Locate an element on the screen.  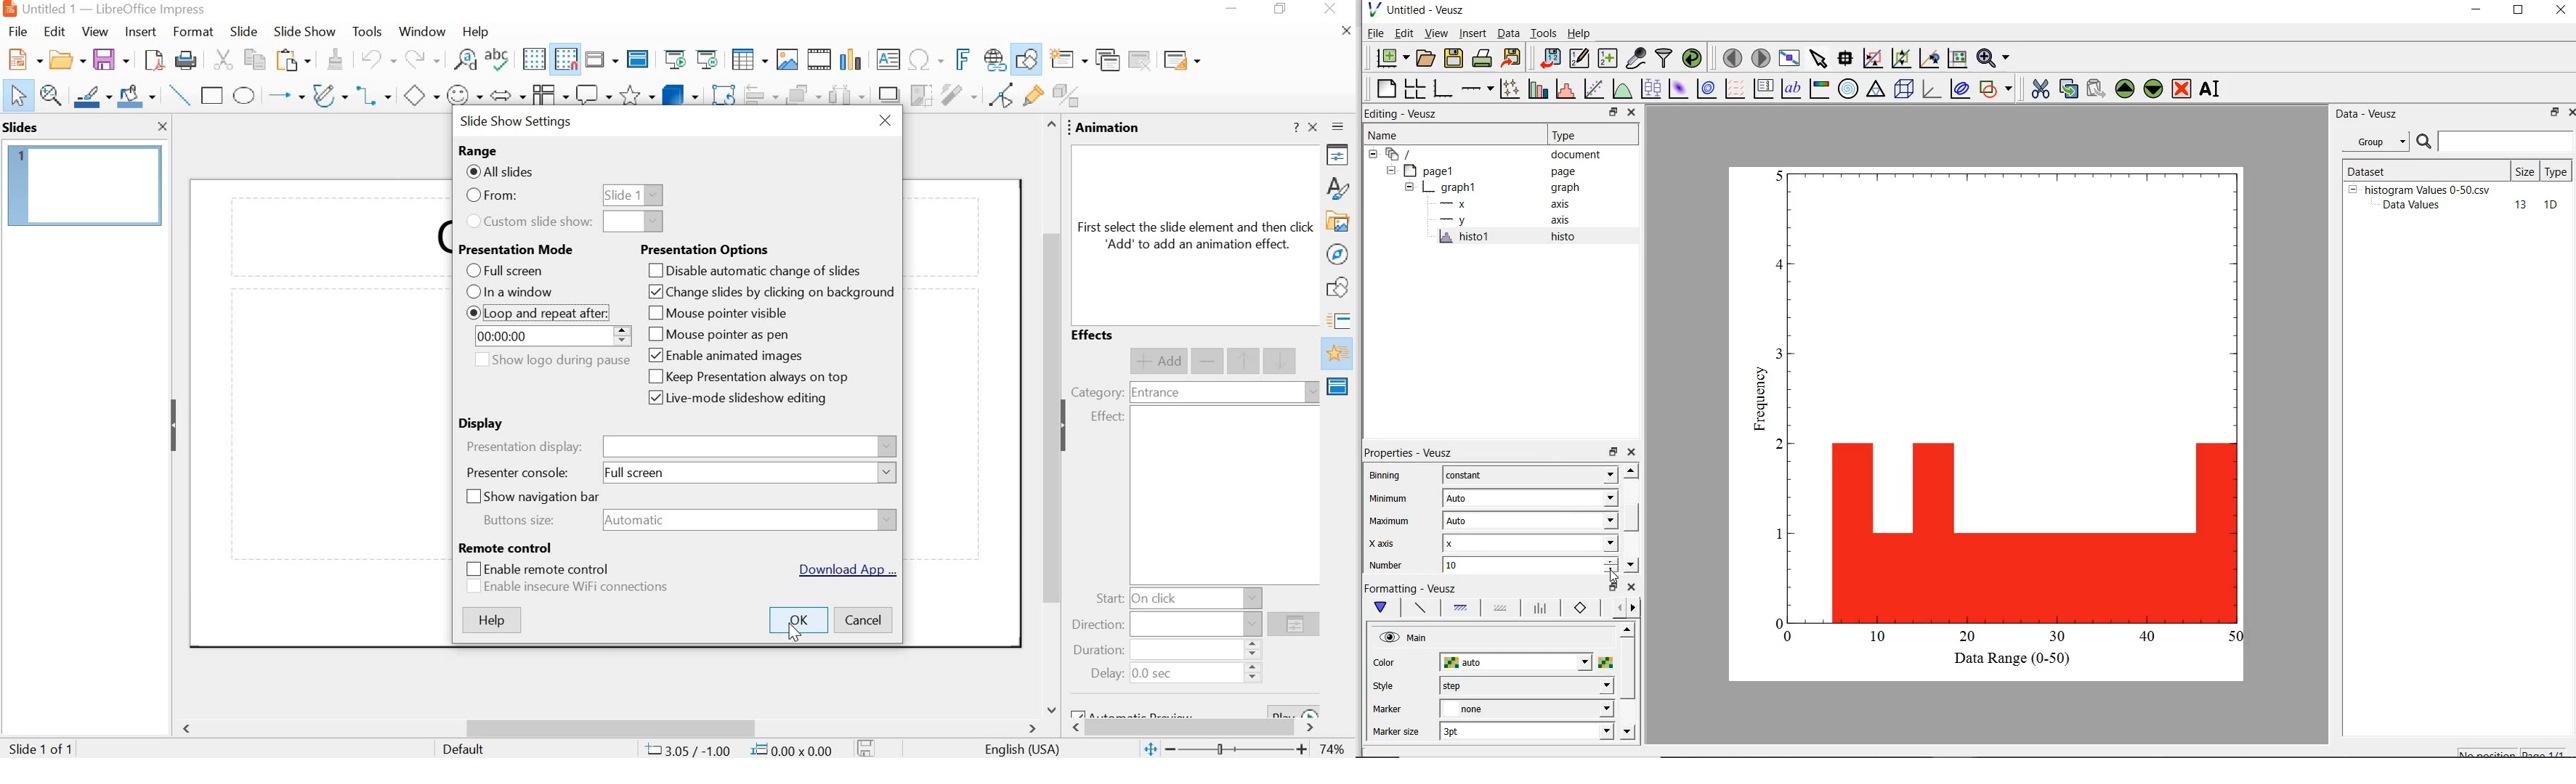
base graph is located at coordinates (1444, 89).